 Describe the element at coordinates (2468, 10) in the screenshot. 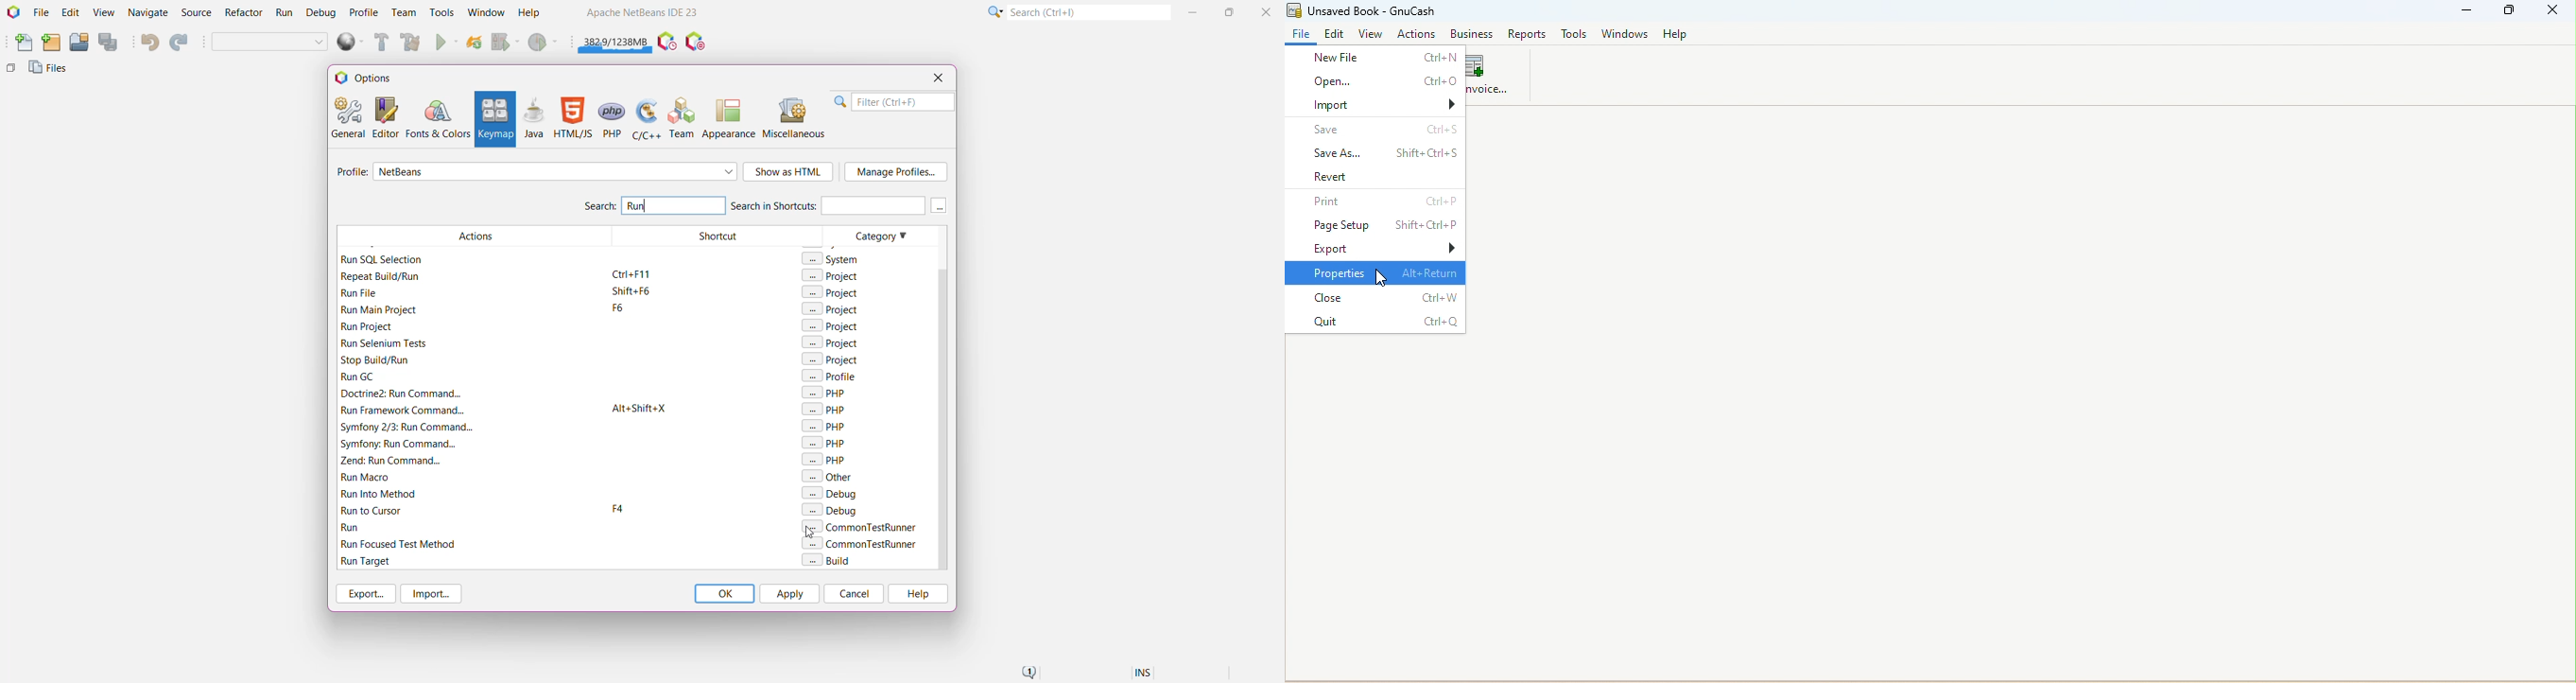

I see `Minimize` at that location.